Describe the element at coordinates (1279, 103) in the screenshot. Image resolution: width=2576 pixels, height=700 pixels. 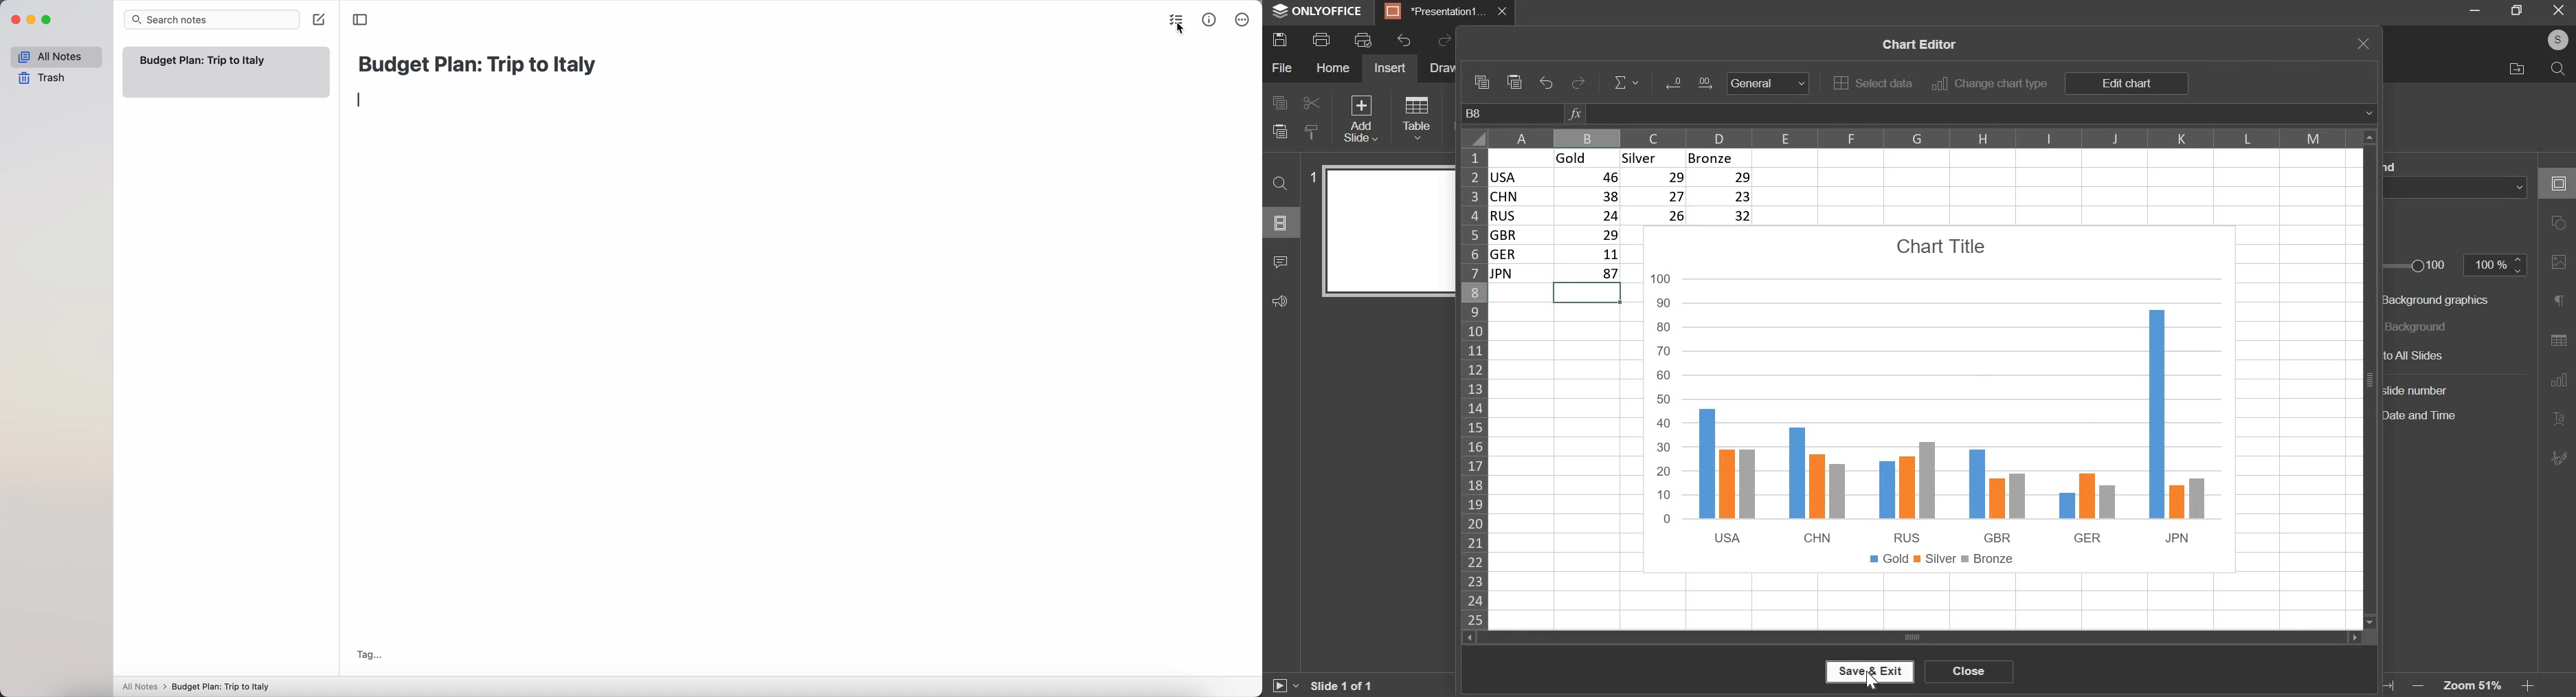
I see `copy` at that location.